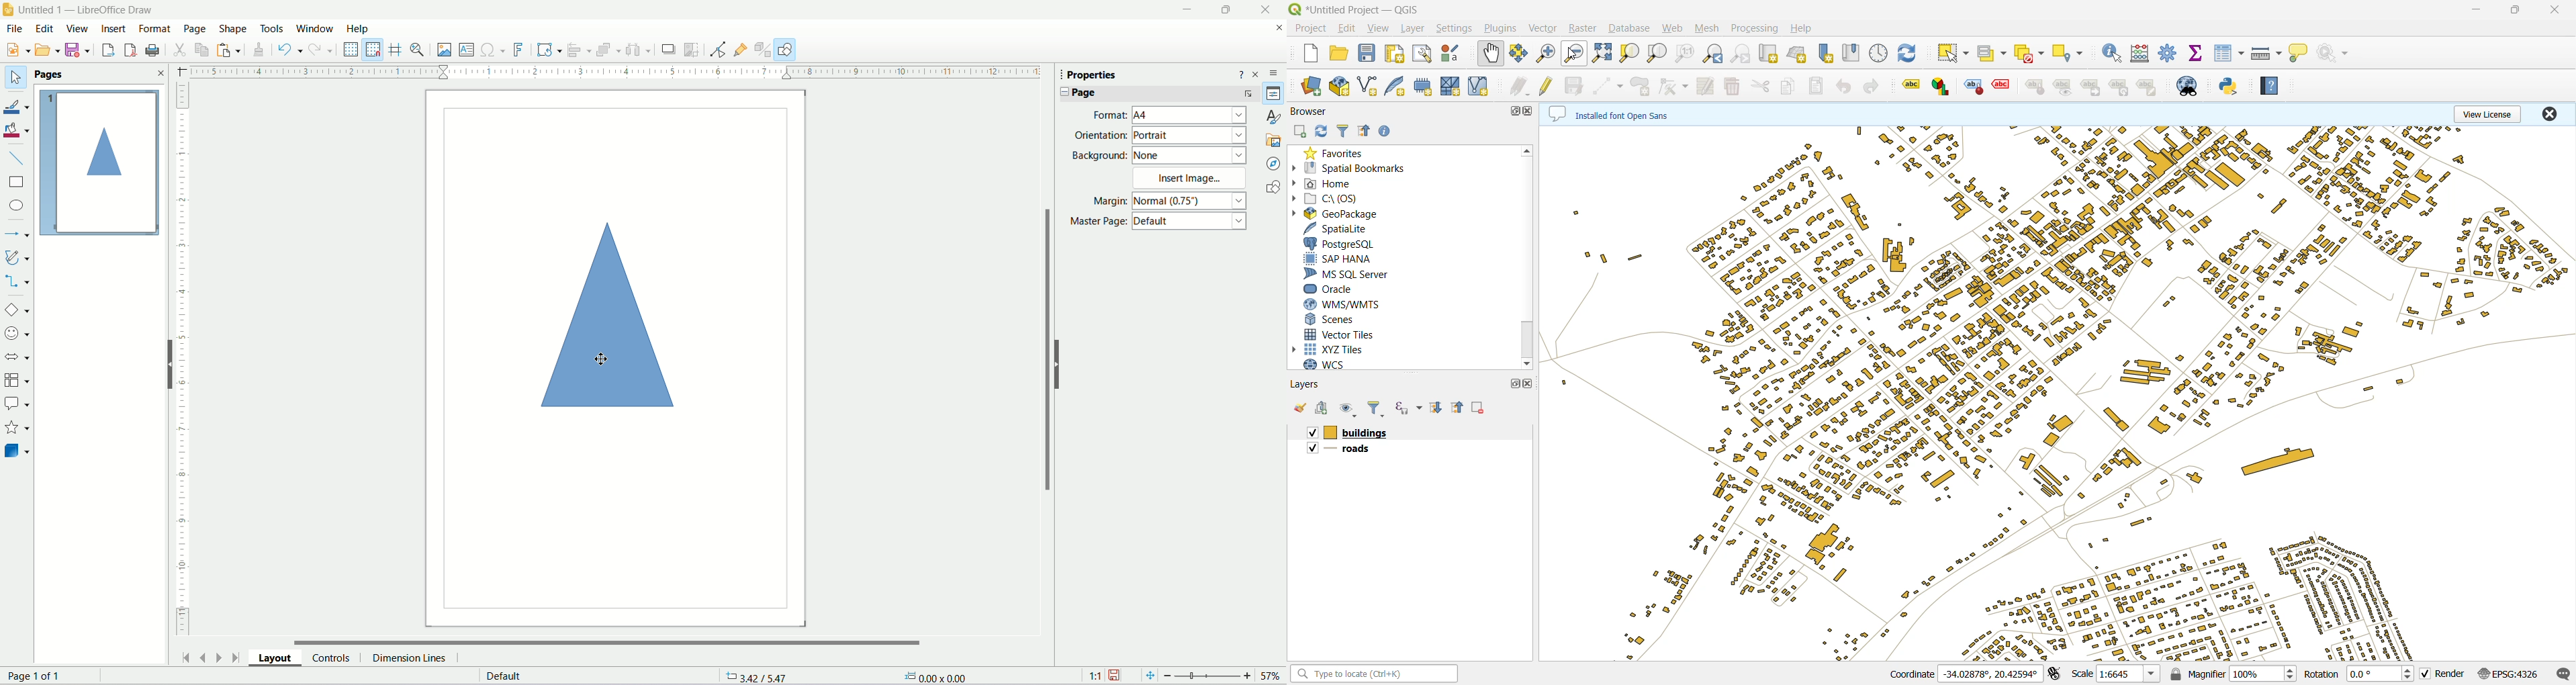 This screenshot has height=700, width=2576. What do you see at coordinates (17, 158) in the screenshot?
I see `Insert line` at bounding box center [17, 158].